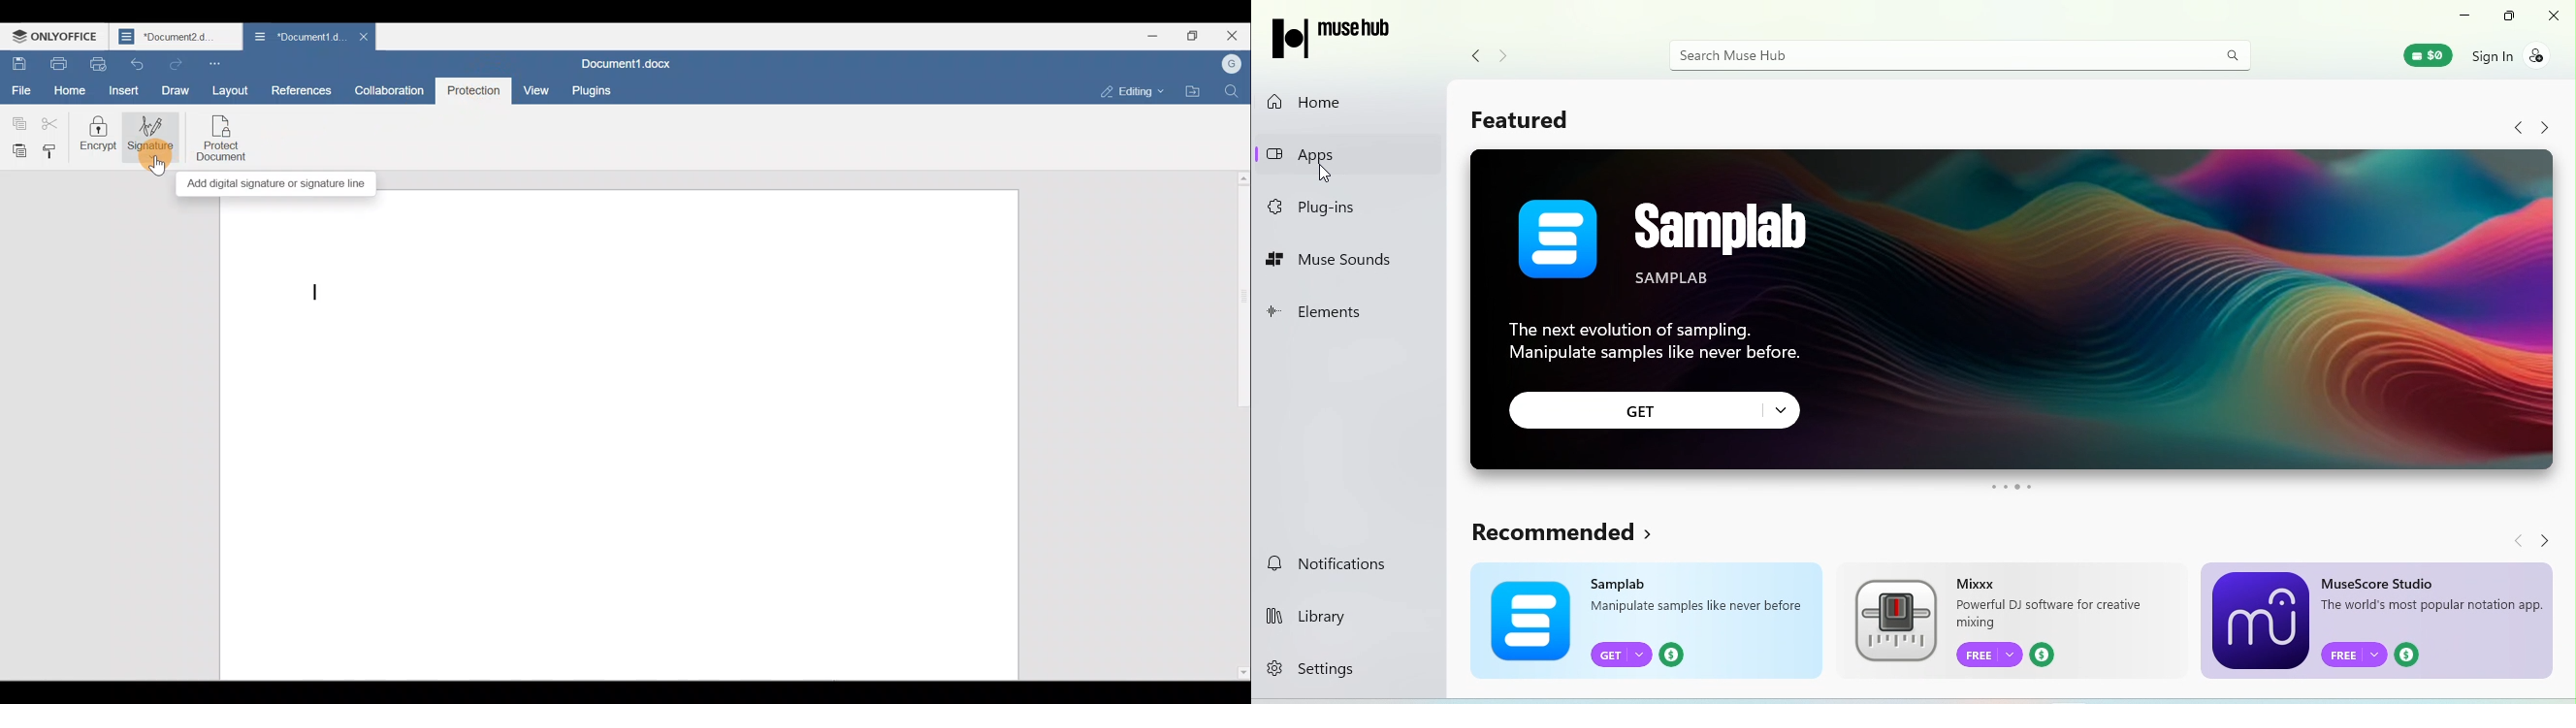 The image size is (2576, 728). I want to click on Collaboration, so click(390, 90).